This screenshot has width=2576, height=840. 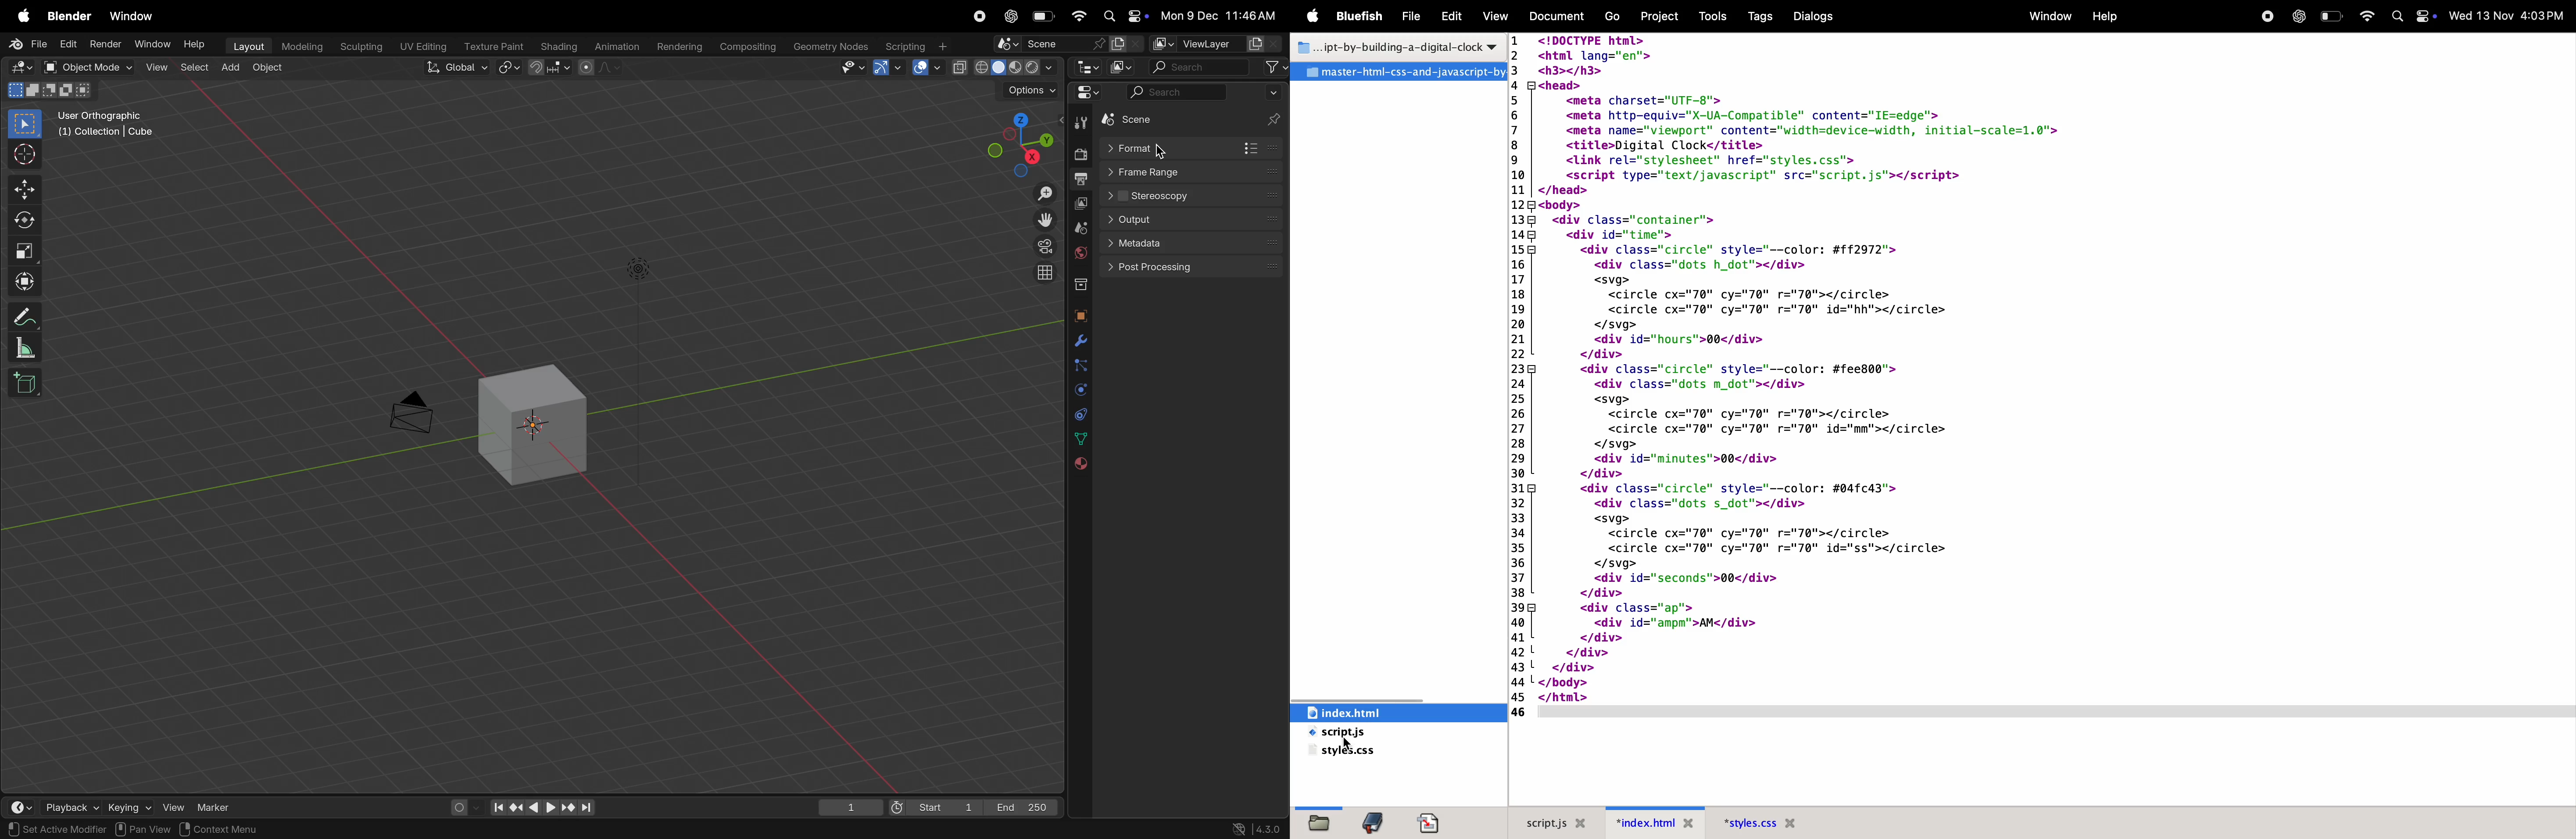 I want to click on add cube, so click(x=29, y=384).